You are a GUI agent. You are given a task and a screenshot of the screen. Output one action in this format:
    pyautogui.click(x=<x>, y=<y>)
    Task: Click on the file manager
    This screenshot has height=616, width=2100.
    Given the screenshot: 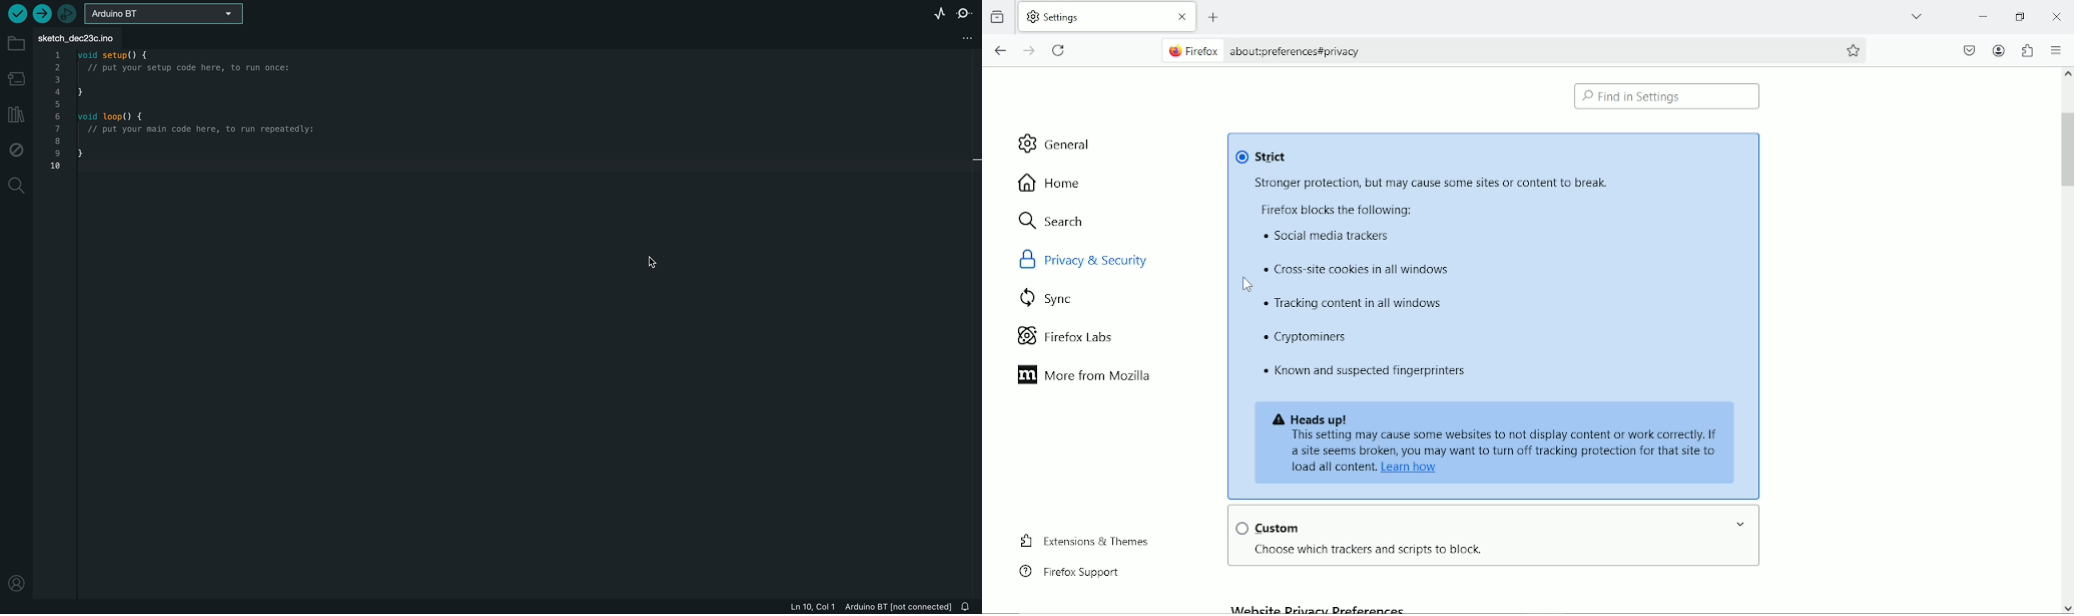 What is the action you would take?
    pyautogui.click(x=964, y=37)
    